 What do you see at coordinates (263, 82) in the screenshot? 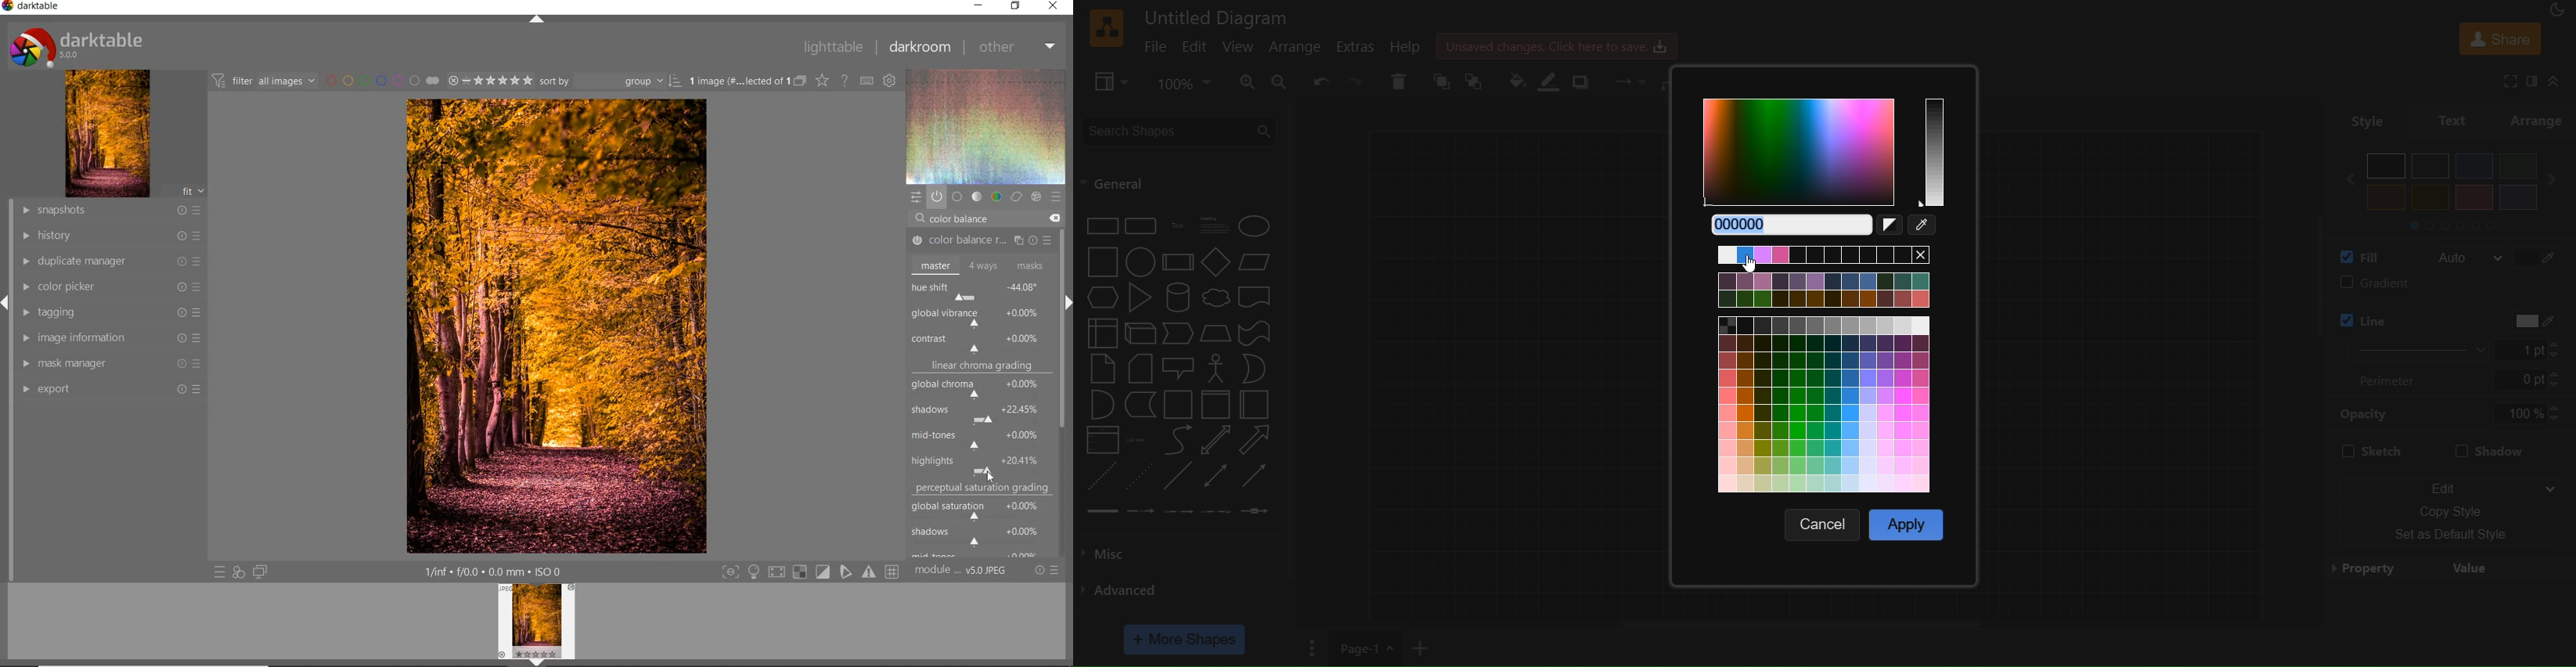
I see `filter images` at bounding box center [263, 82].